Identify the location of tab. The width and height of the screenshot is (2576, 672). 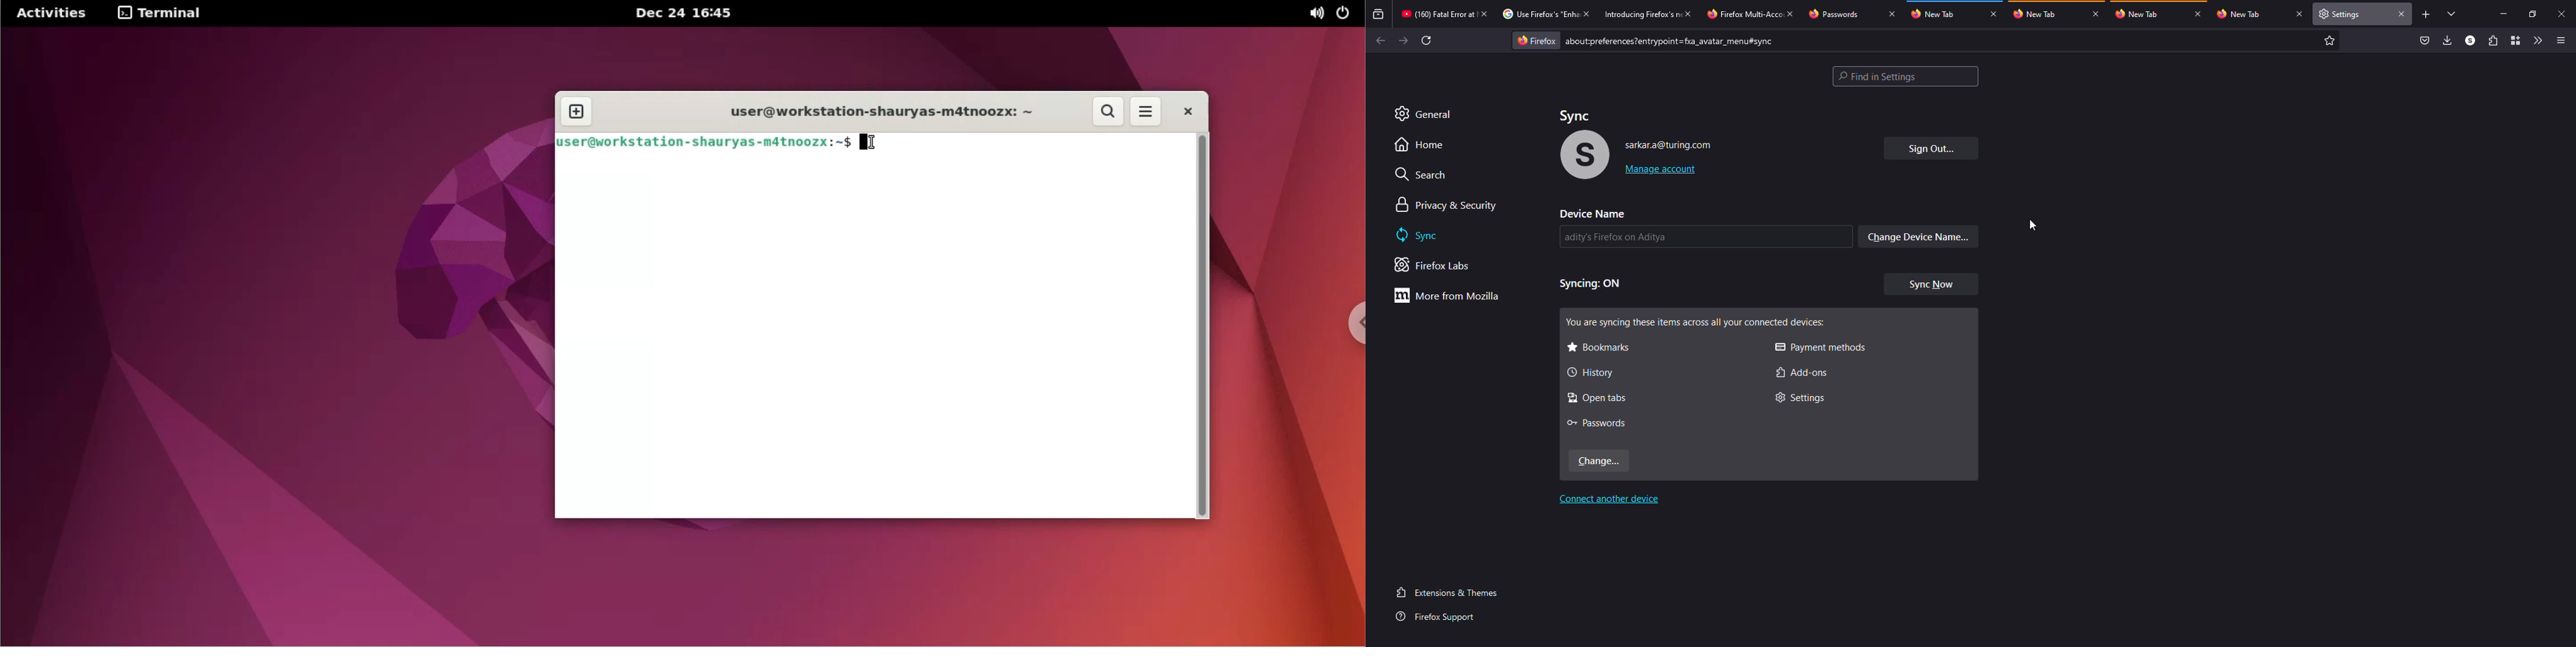
(2246, 13).